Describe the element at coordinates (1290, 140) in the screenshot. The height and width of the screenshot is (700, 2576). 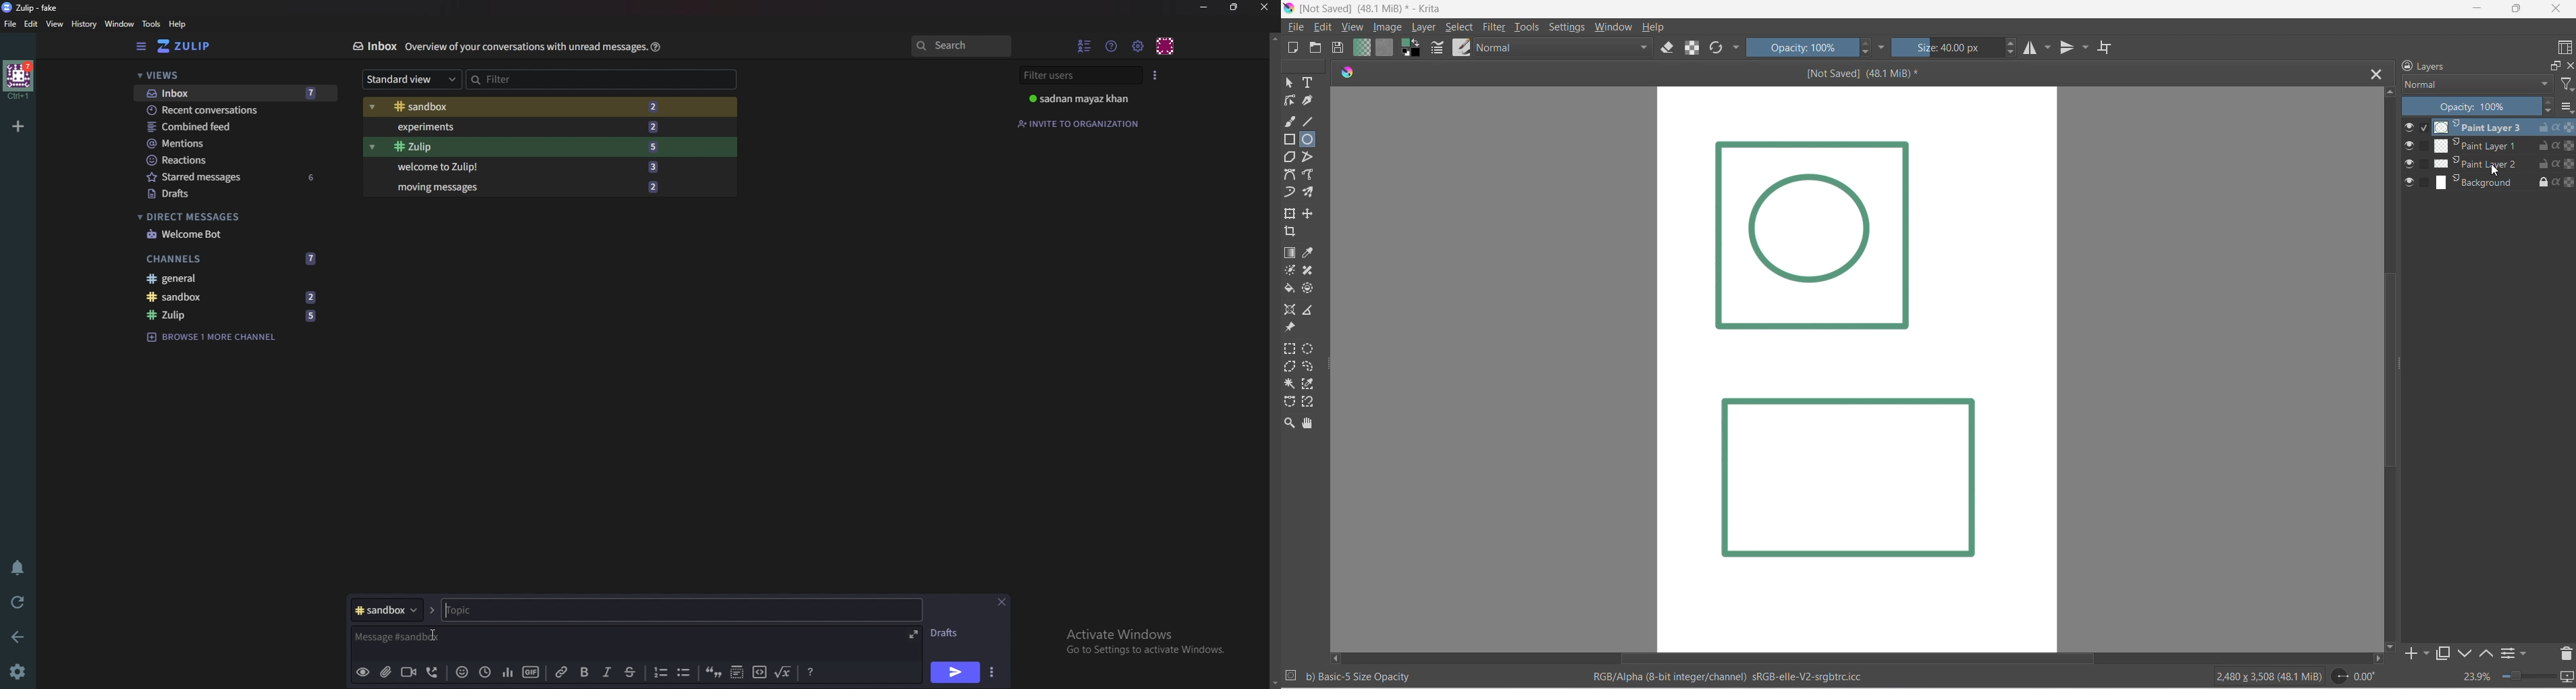
I see `rectangle tool` at that location.